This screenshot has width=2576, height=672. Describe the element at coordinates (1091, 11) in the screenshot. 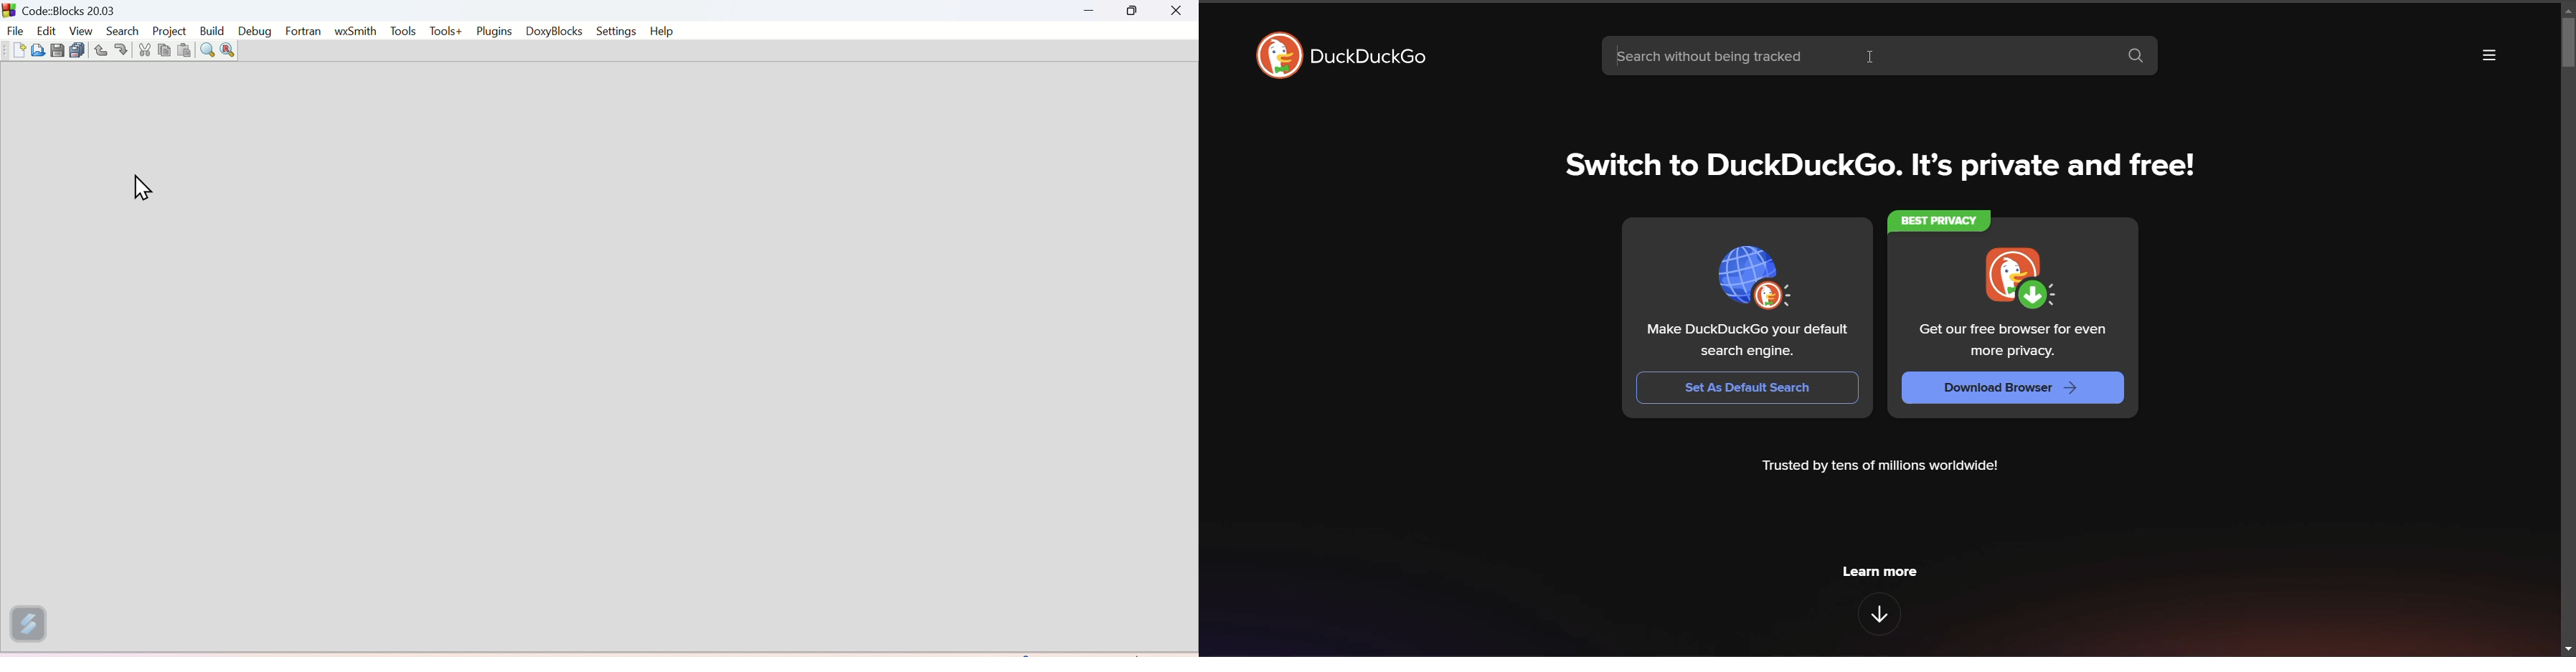

I see `minimise` at that location.